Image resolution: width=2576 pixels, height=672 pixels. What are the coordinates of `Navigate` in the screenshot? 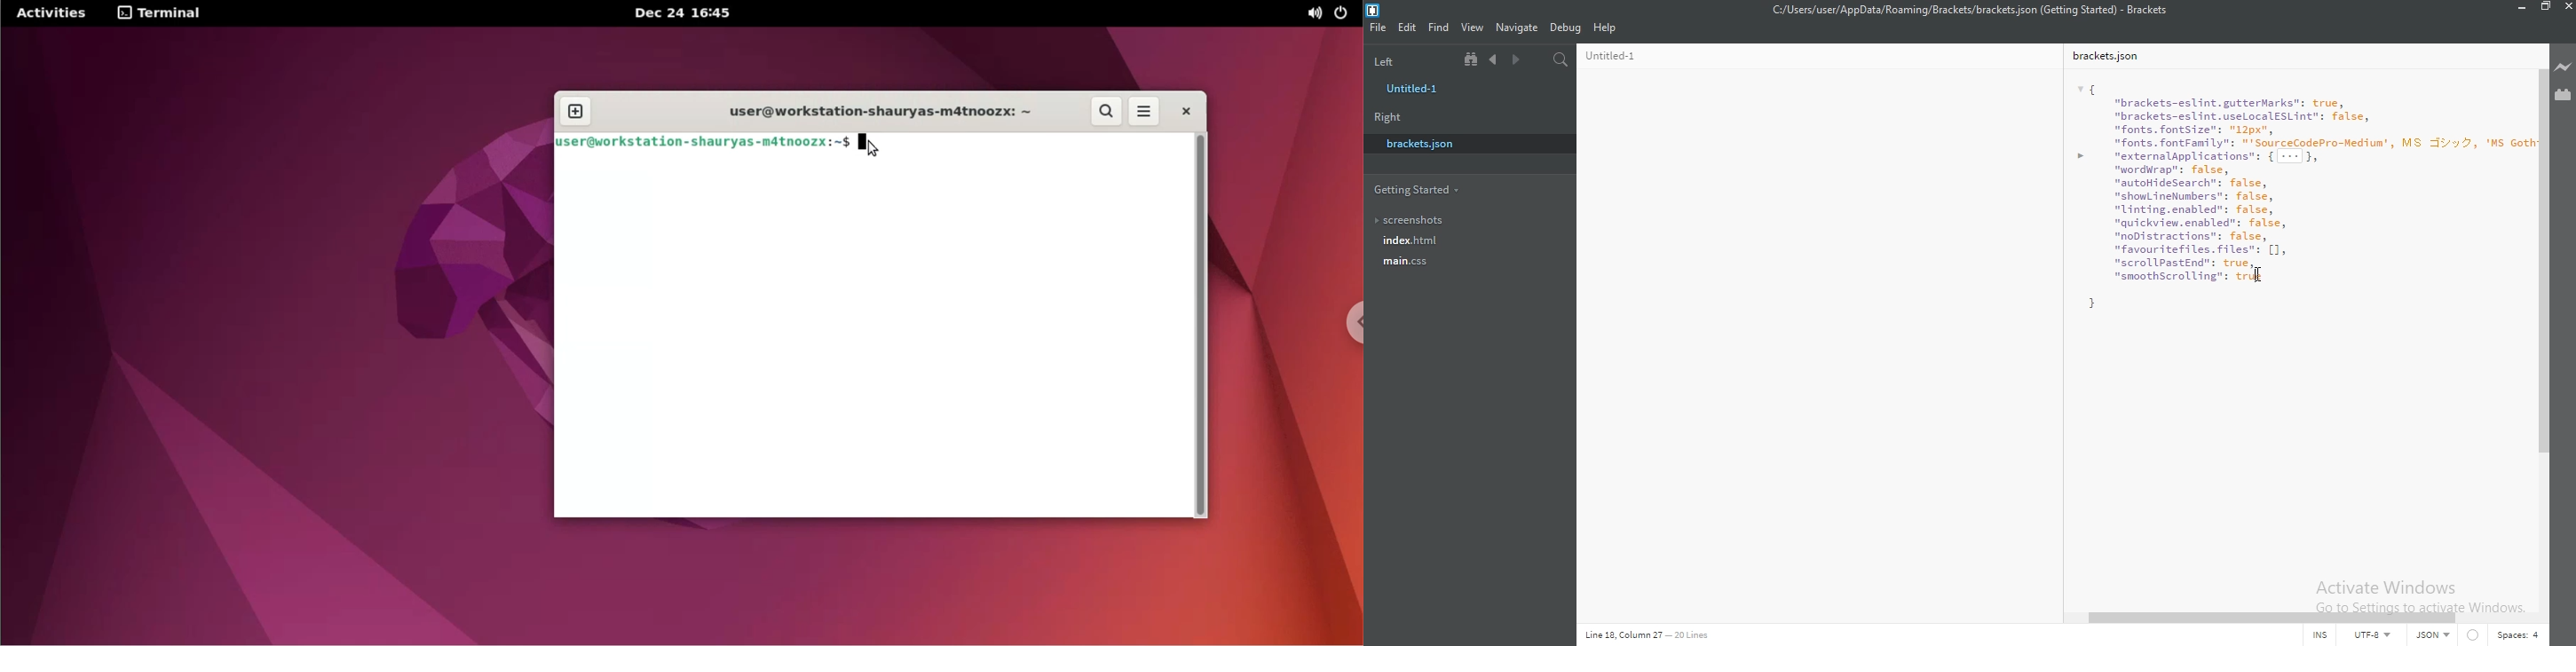 It's located at (1518, 27).